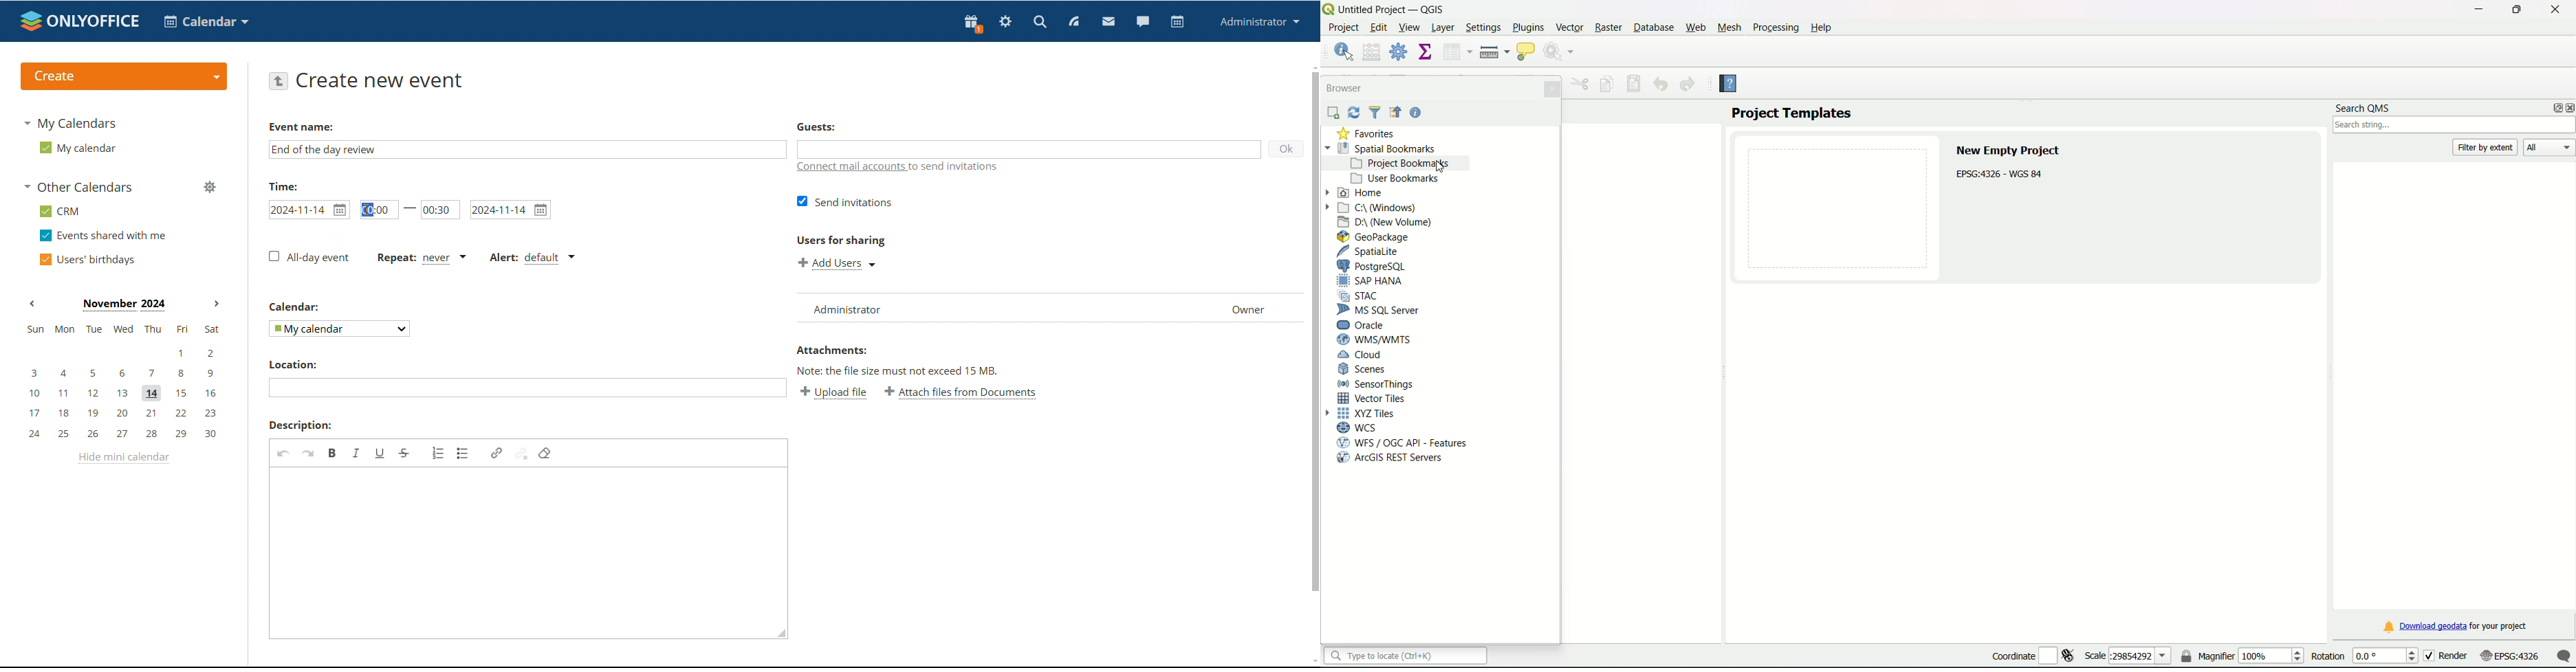 The image size is (2576, 672). Describe the element at coordinates (1609, 28) in the screenshot. I see `Raster` at that location.